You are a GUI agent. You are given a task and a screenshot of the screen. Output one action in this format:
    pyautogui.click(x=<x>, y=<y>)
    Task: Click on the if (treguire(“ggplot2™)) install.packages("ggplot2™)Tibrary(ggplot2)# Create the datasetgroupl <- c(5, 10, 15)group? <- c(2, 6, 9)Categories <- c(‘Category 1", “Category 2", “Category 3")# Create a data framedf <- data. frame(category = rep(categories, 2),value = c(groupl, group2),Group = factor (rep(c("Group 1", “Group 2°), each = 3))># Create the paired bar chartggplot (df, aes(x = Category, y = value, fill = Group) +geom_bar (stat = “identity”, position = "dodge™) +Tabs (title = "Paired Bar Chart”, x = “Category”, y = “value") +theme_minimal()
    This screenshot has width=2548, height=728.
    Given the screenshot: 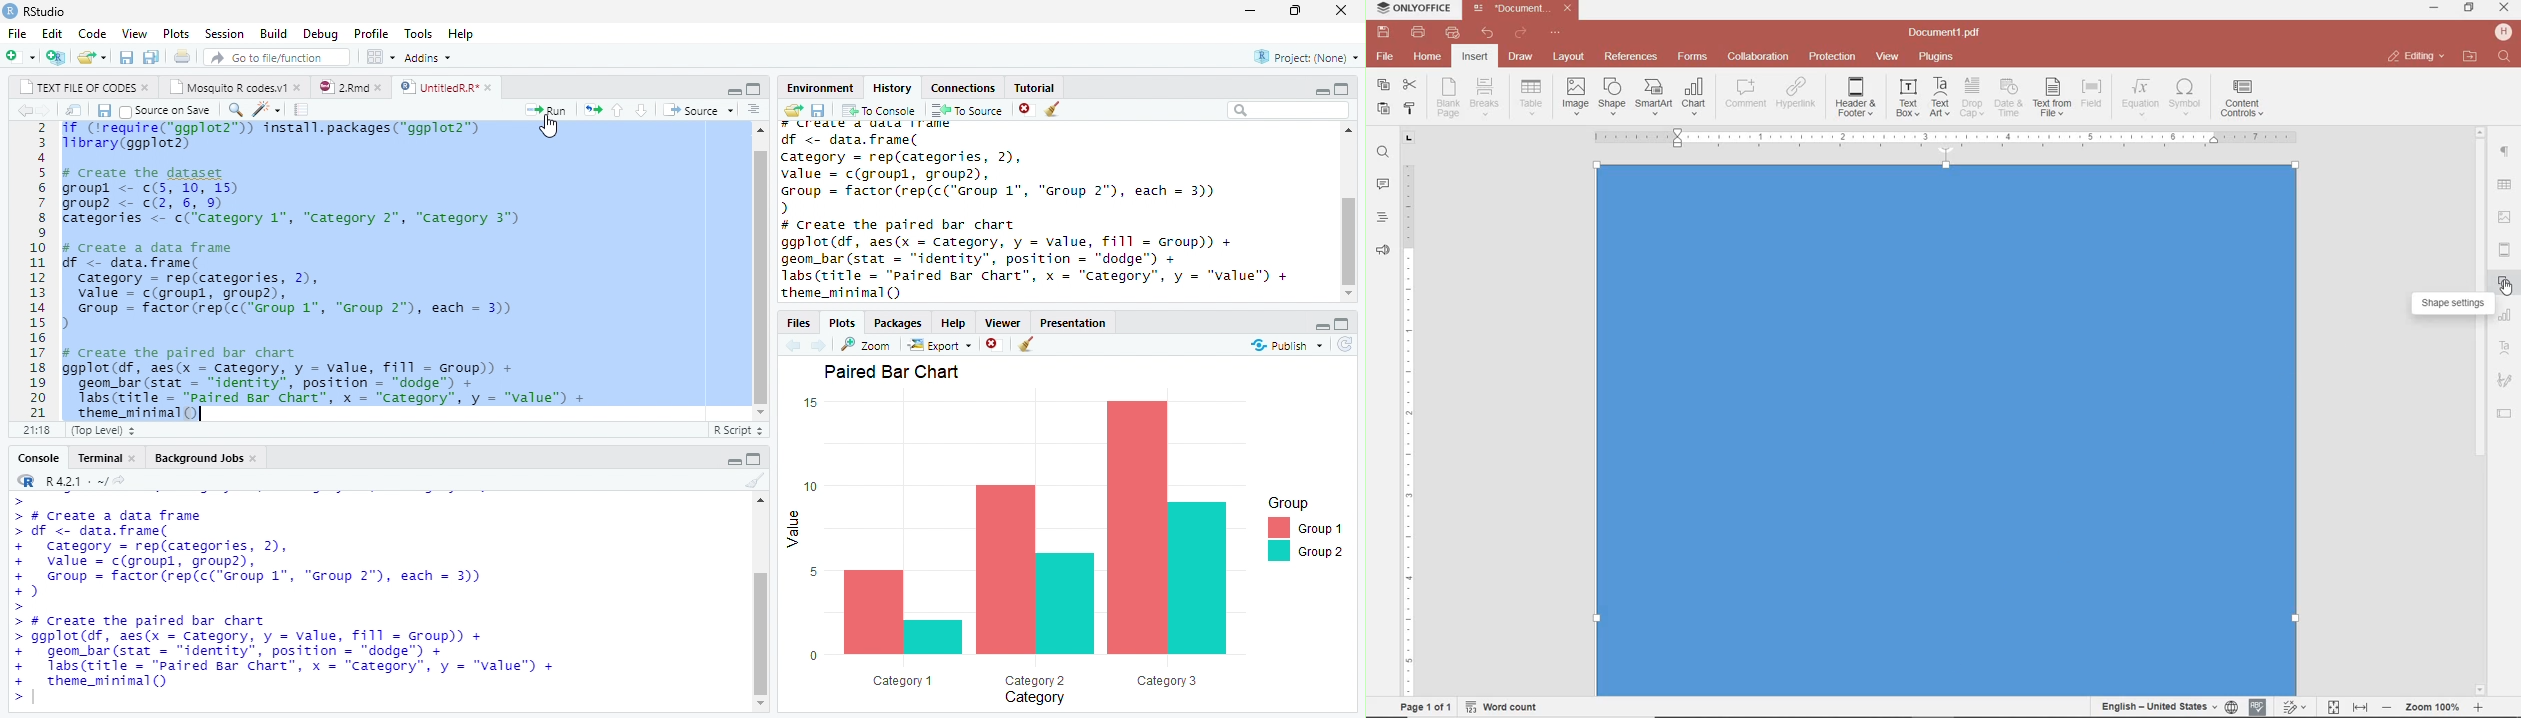 What is the action you would take?
    pyautogui.click(x=347, y=271)
    